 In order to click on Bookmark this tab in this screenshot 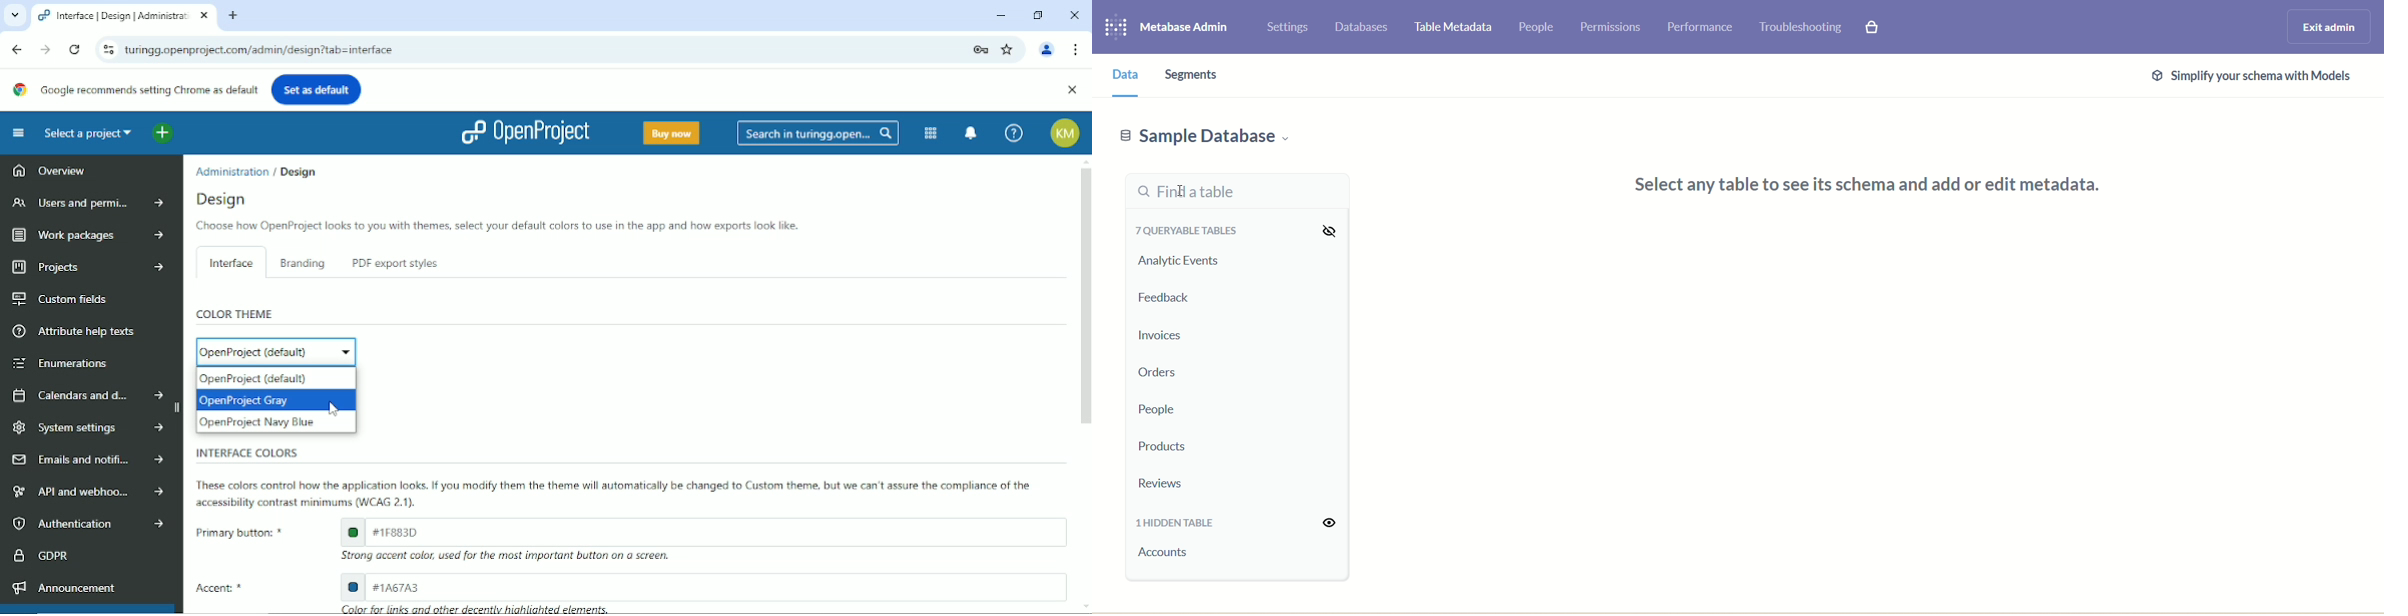, I will do `click(1009, 49)`.